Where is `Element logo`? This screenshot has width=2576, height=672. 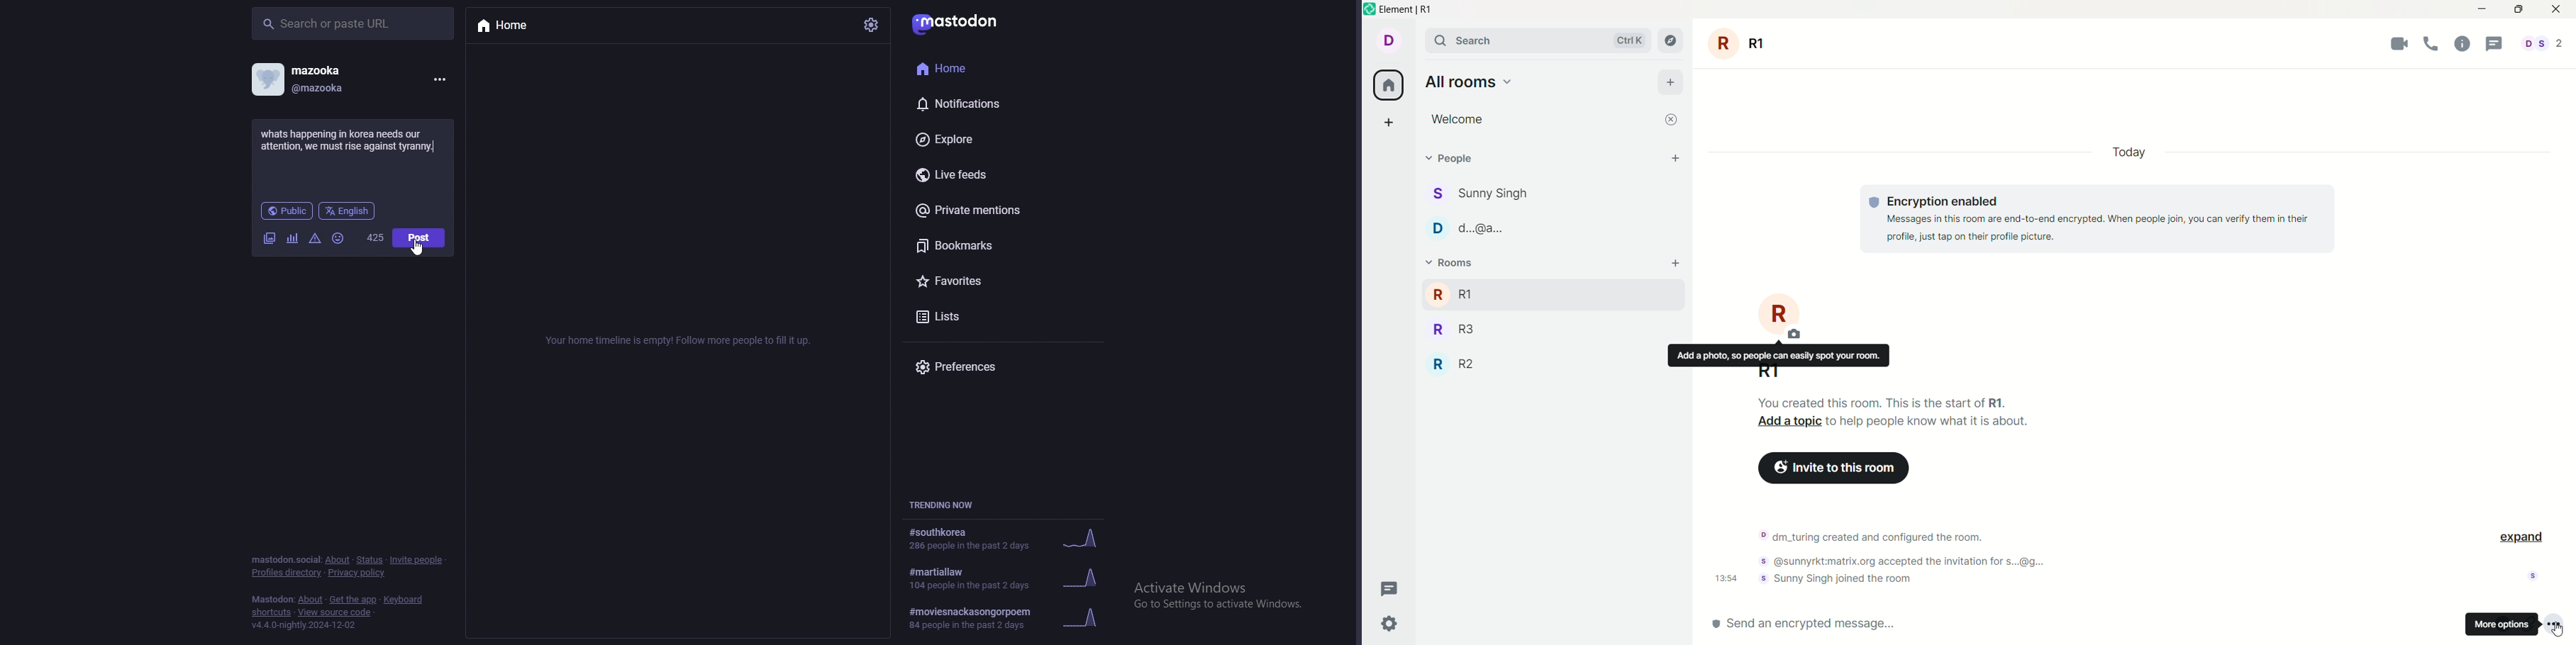
Element logo is located at coordinates (1370, 9).